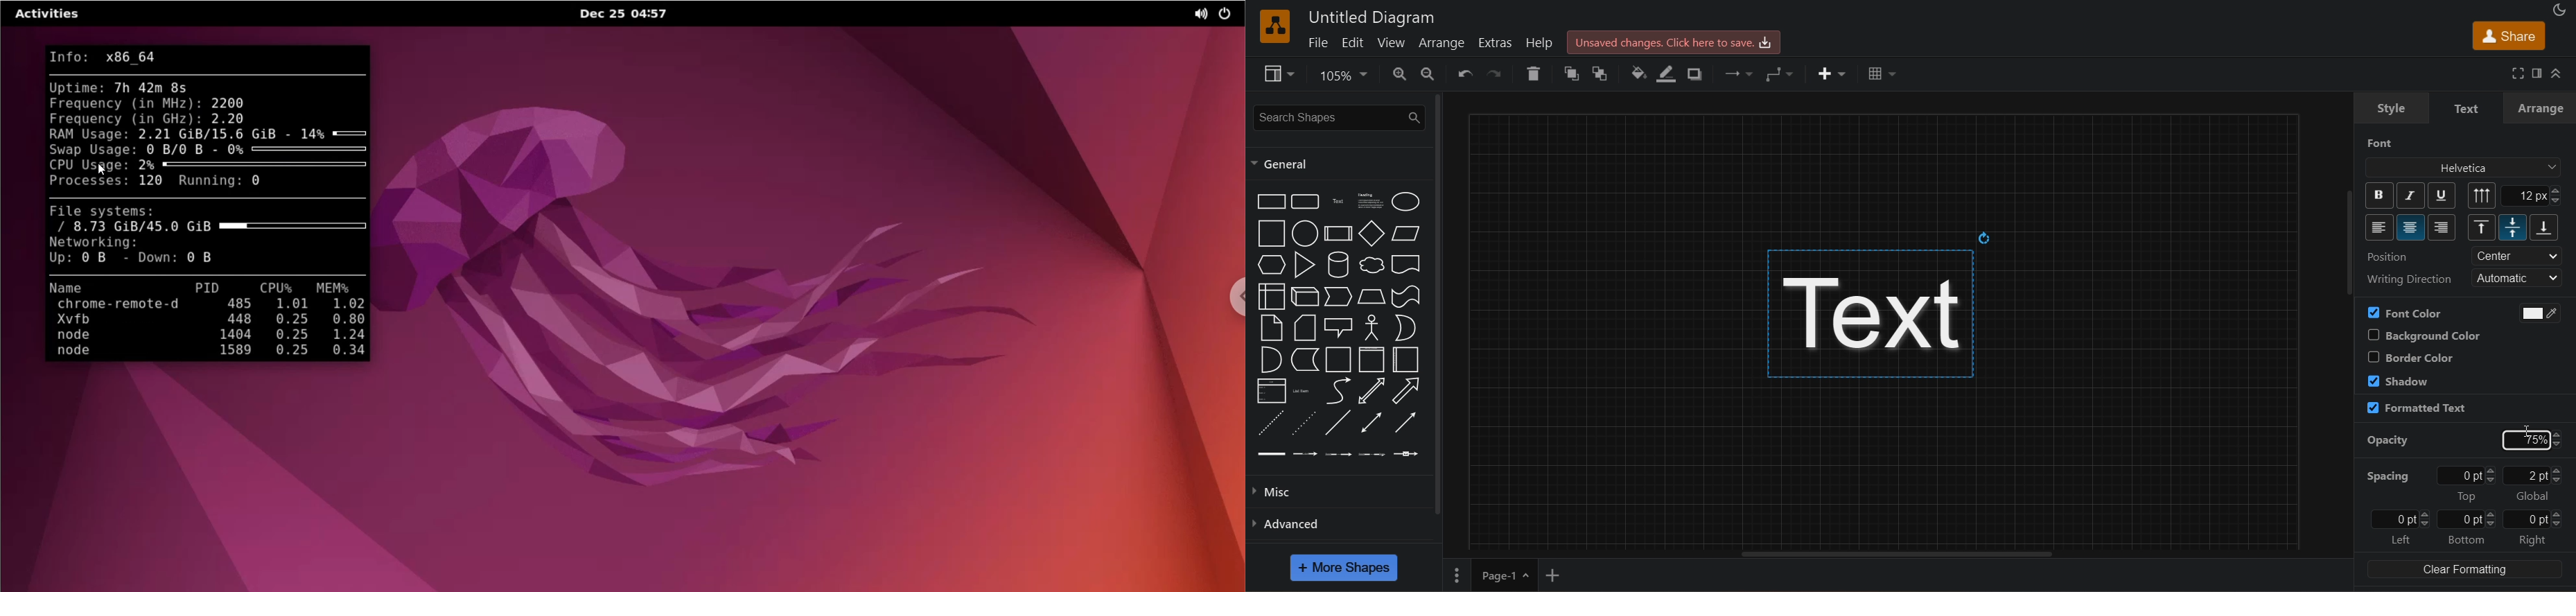 The height and width of the screenshot is (616, 2576). I want to click on cube, so click(1306, 297).